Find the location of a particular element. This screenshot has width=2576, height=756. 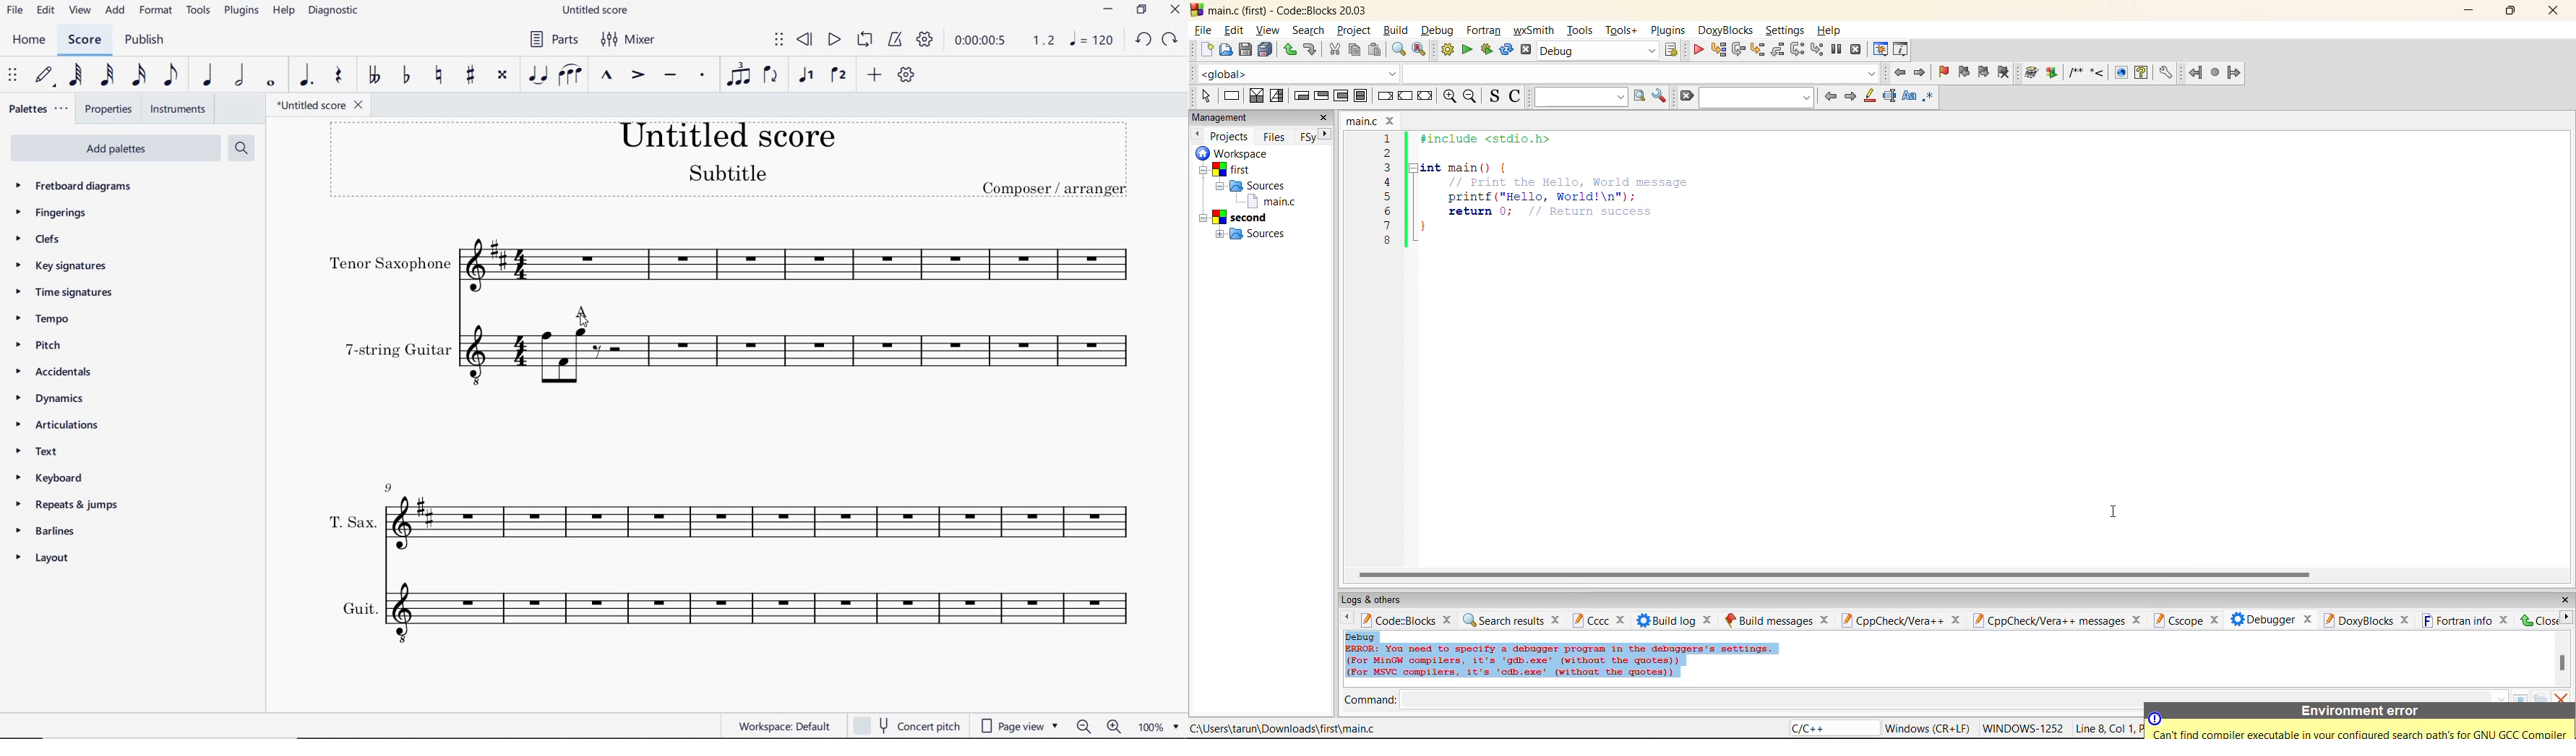

break debugger is located at coordinates (1836, 50).